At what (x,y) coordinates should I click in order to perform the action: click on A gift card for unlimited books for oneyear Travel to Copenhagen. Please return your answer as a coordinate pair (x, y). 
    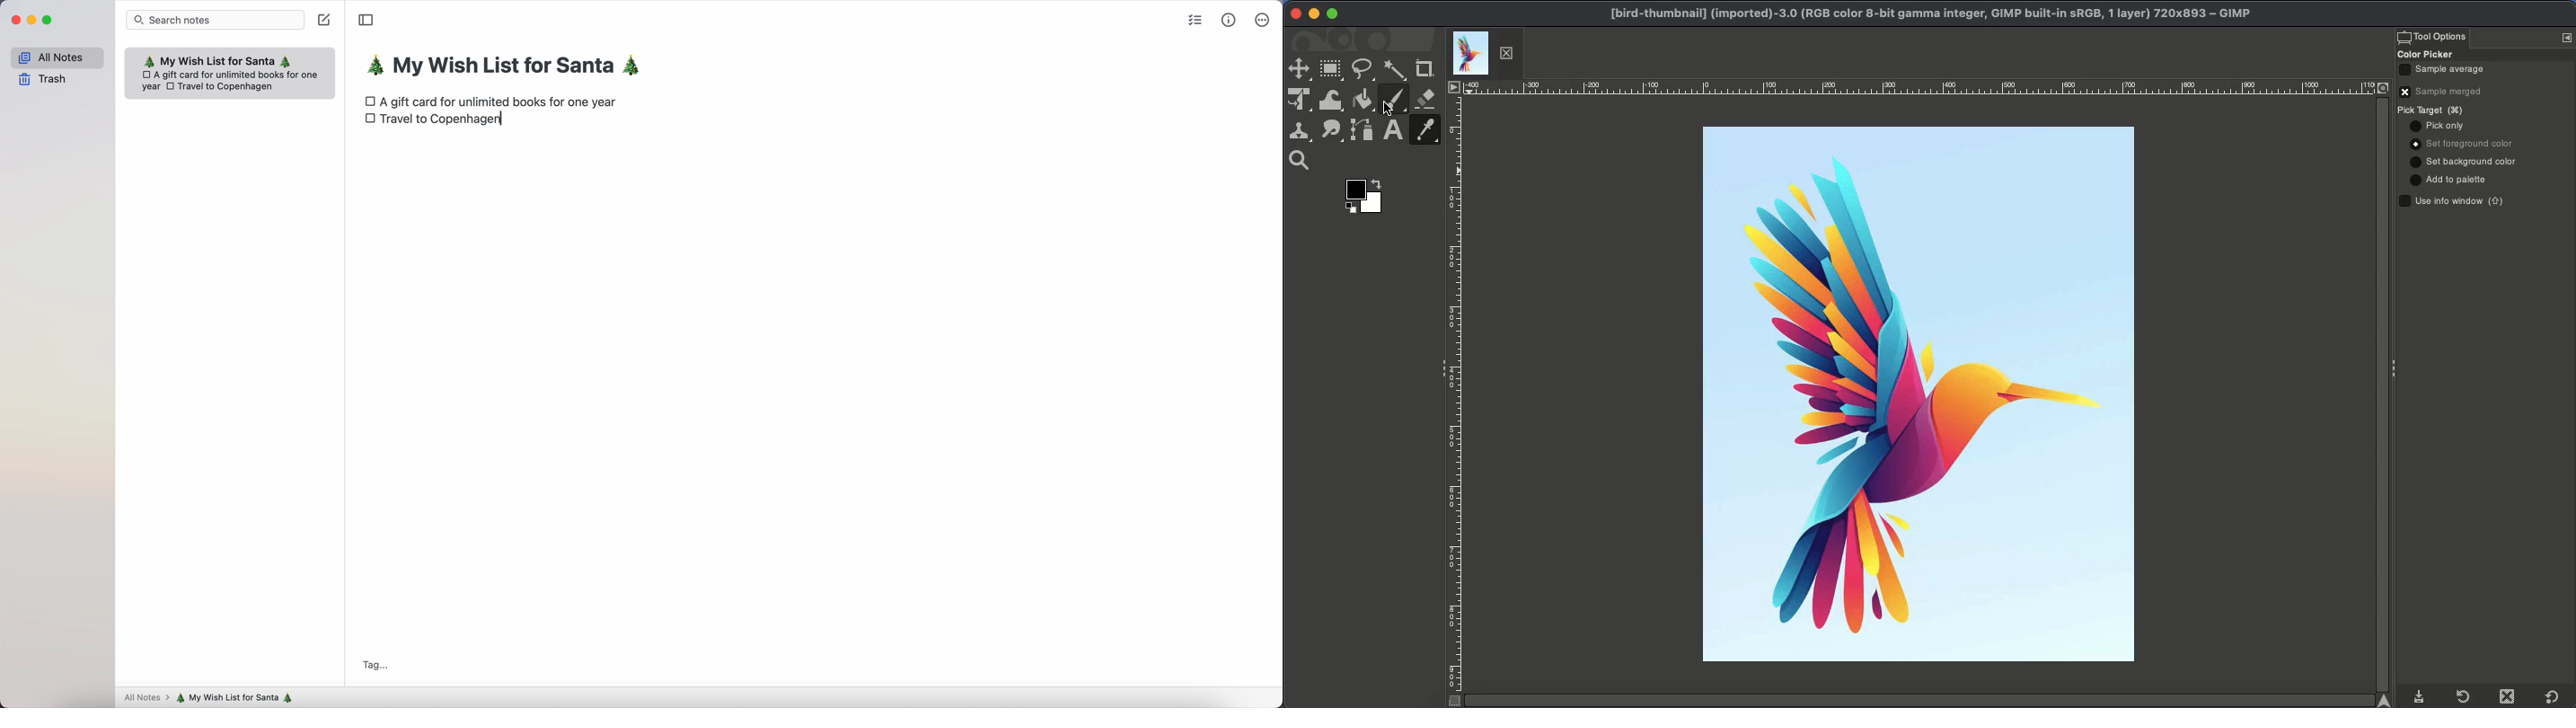
    Looking at the image, I should click on (231, 81).